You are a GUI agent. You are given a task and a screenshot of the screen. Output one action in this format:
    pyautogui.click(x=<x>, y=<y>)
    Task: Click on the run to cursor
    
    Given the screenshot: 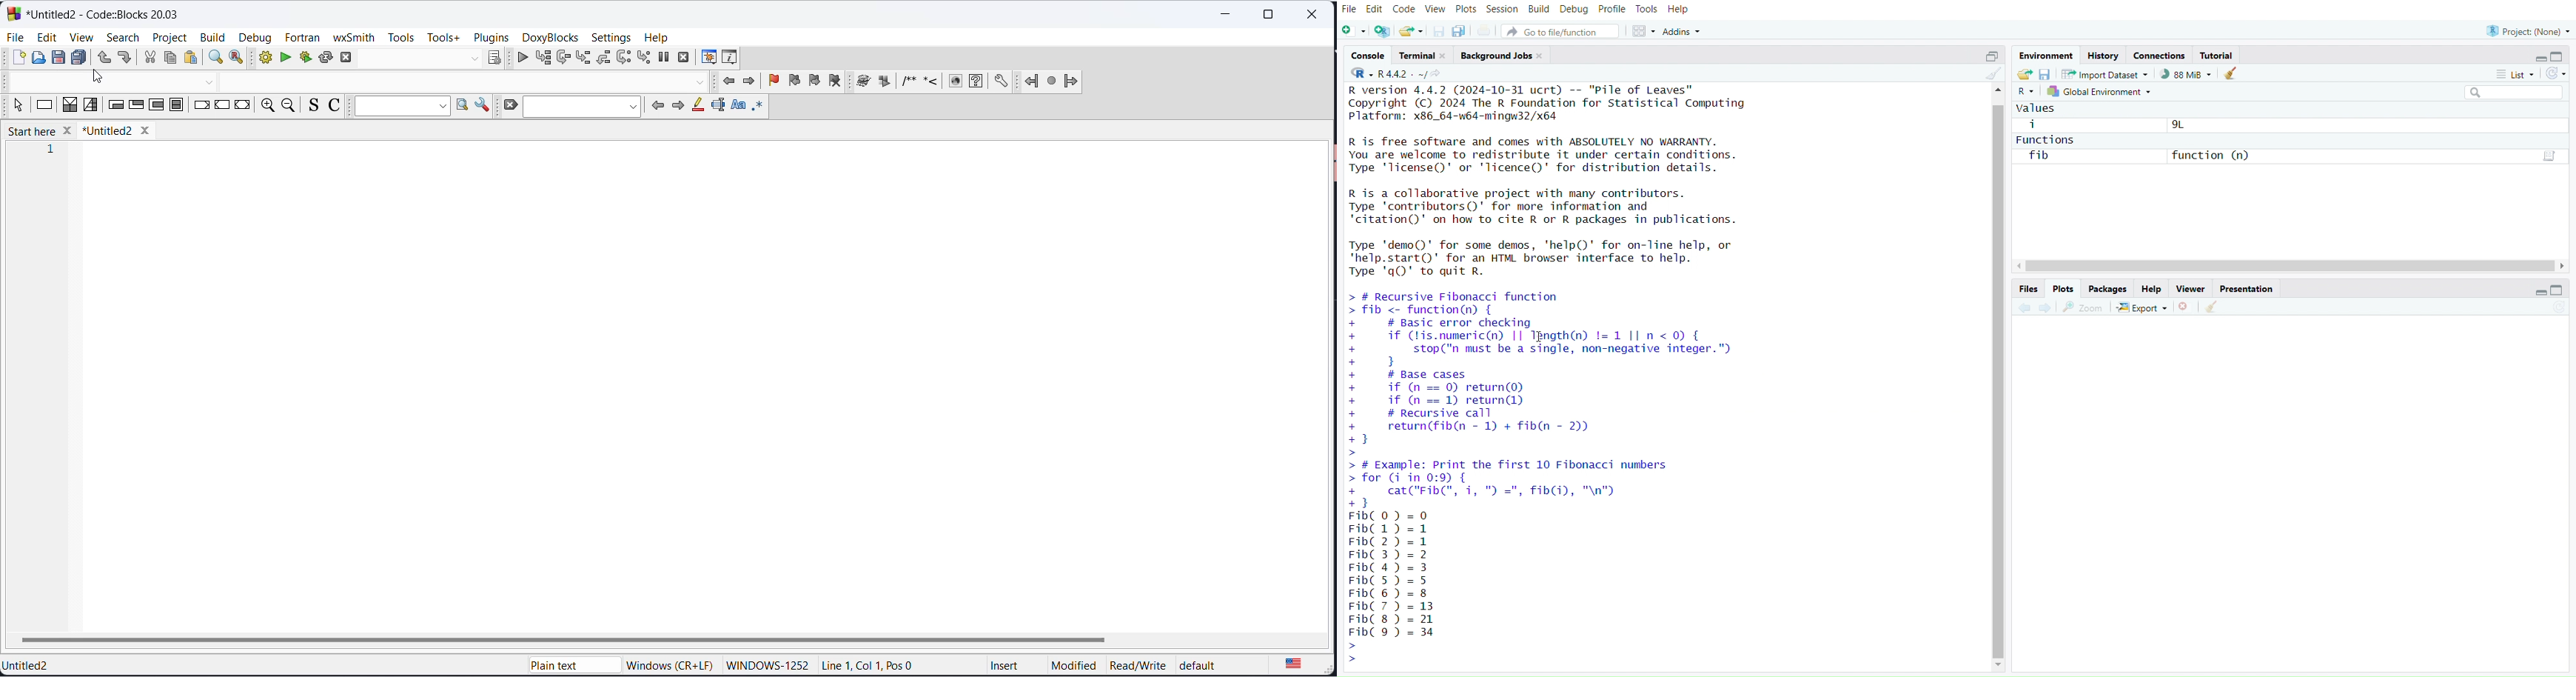 What is the action you would take?
    pyautogui.click(x=543, y=61)
    